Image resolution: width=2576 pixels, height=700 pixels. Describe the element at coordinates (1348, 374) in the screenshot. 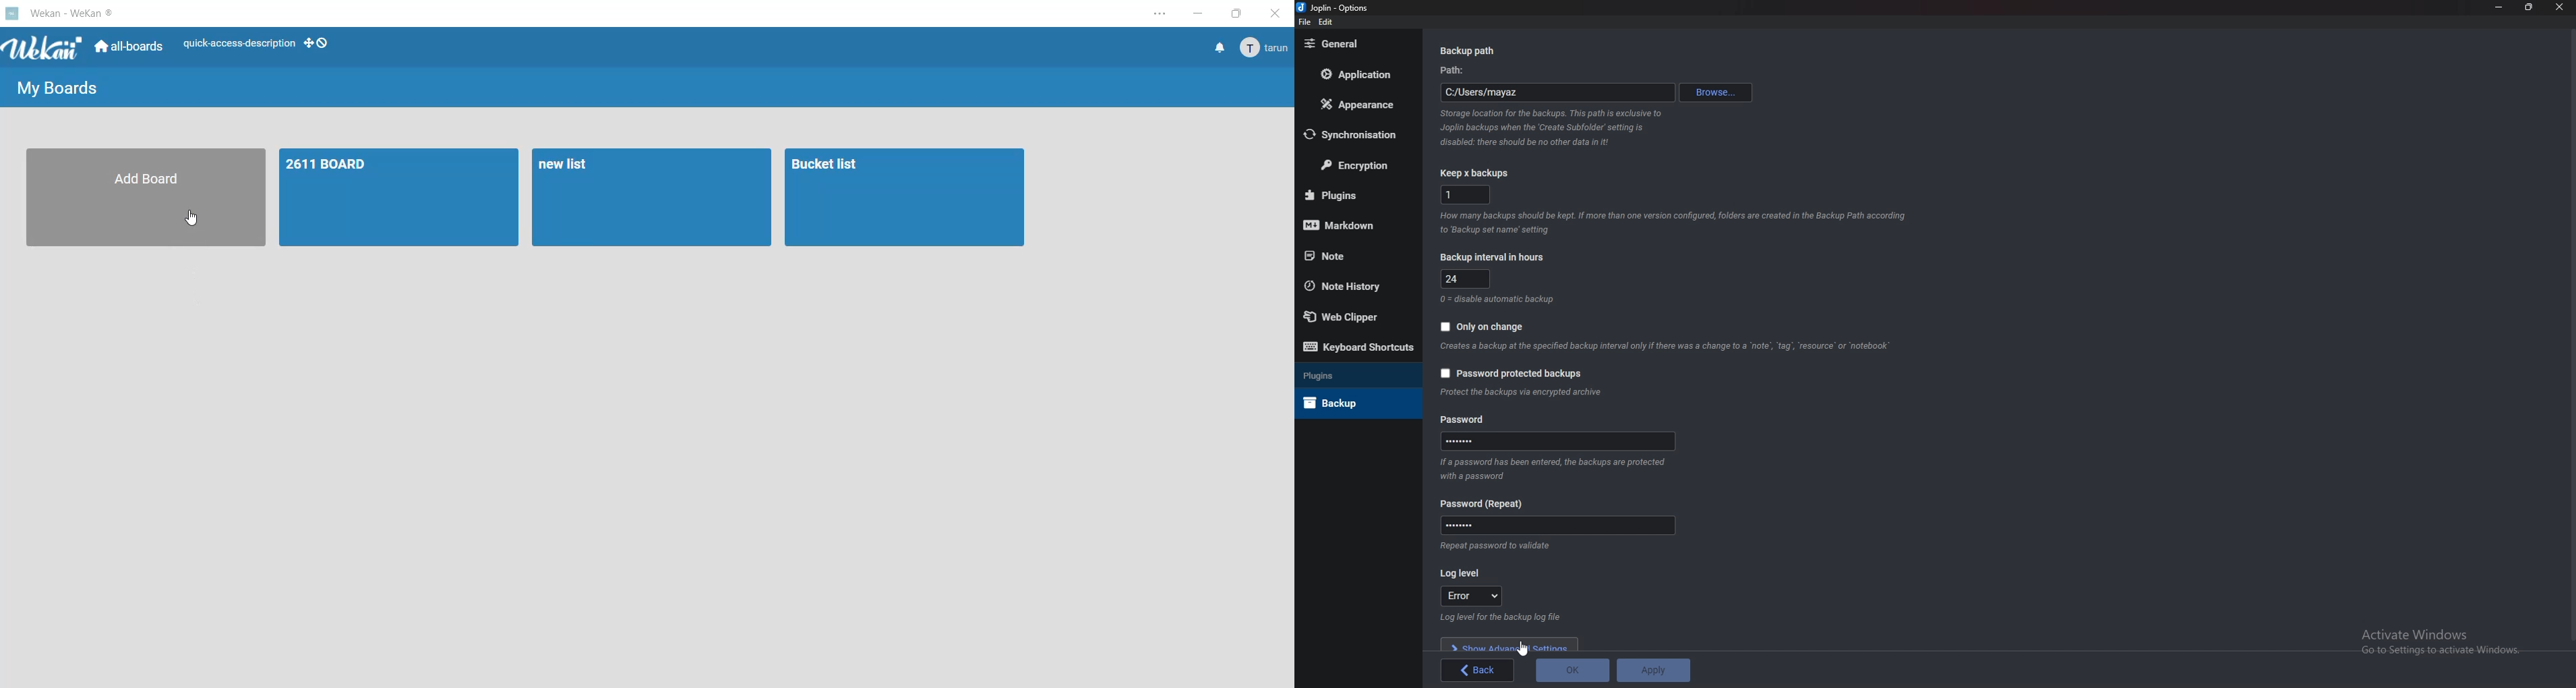

I see `Plugins` at that location.